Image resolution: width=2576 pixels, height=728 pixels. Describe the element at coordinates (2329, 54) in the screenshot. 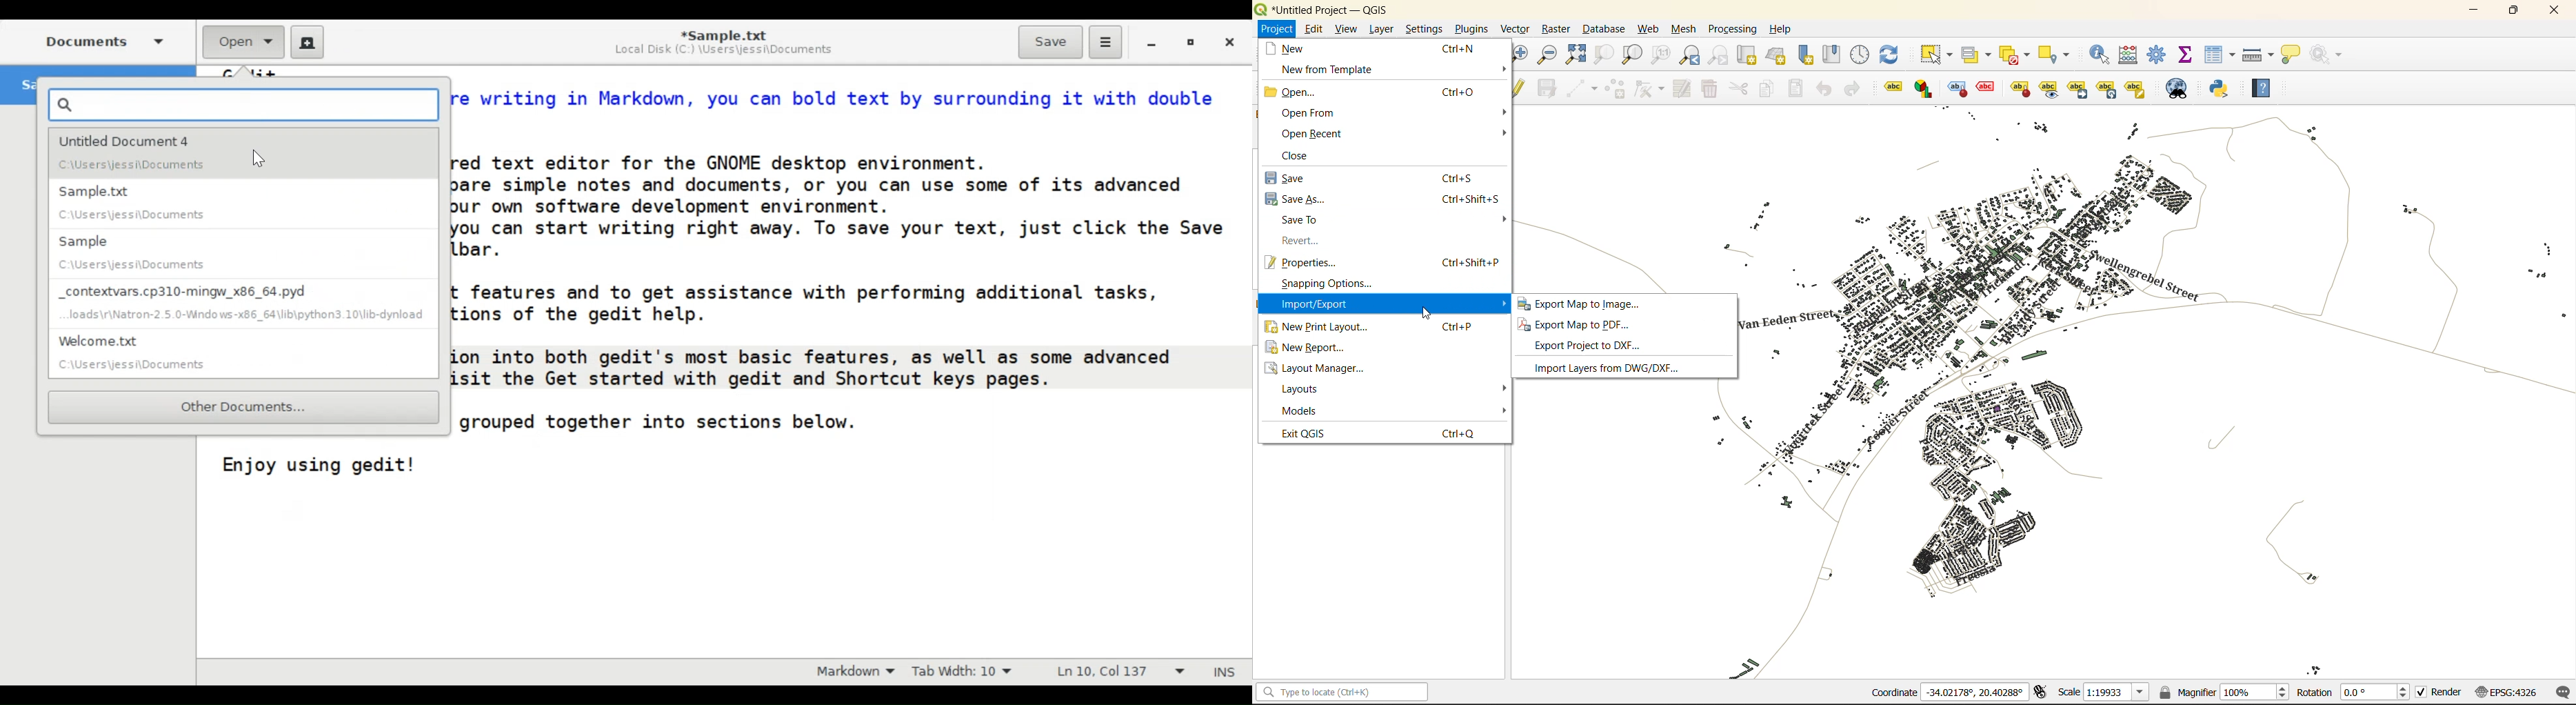

I see `no action` at that location.